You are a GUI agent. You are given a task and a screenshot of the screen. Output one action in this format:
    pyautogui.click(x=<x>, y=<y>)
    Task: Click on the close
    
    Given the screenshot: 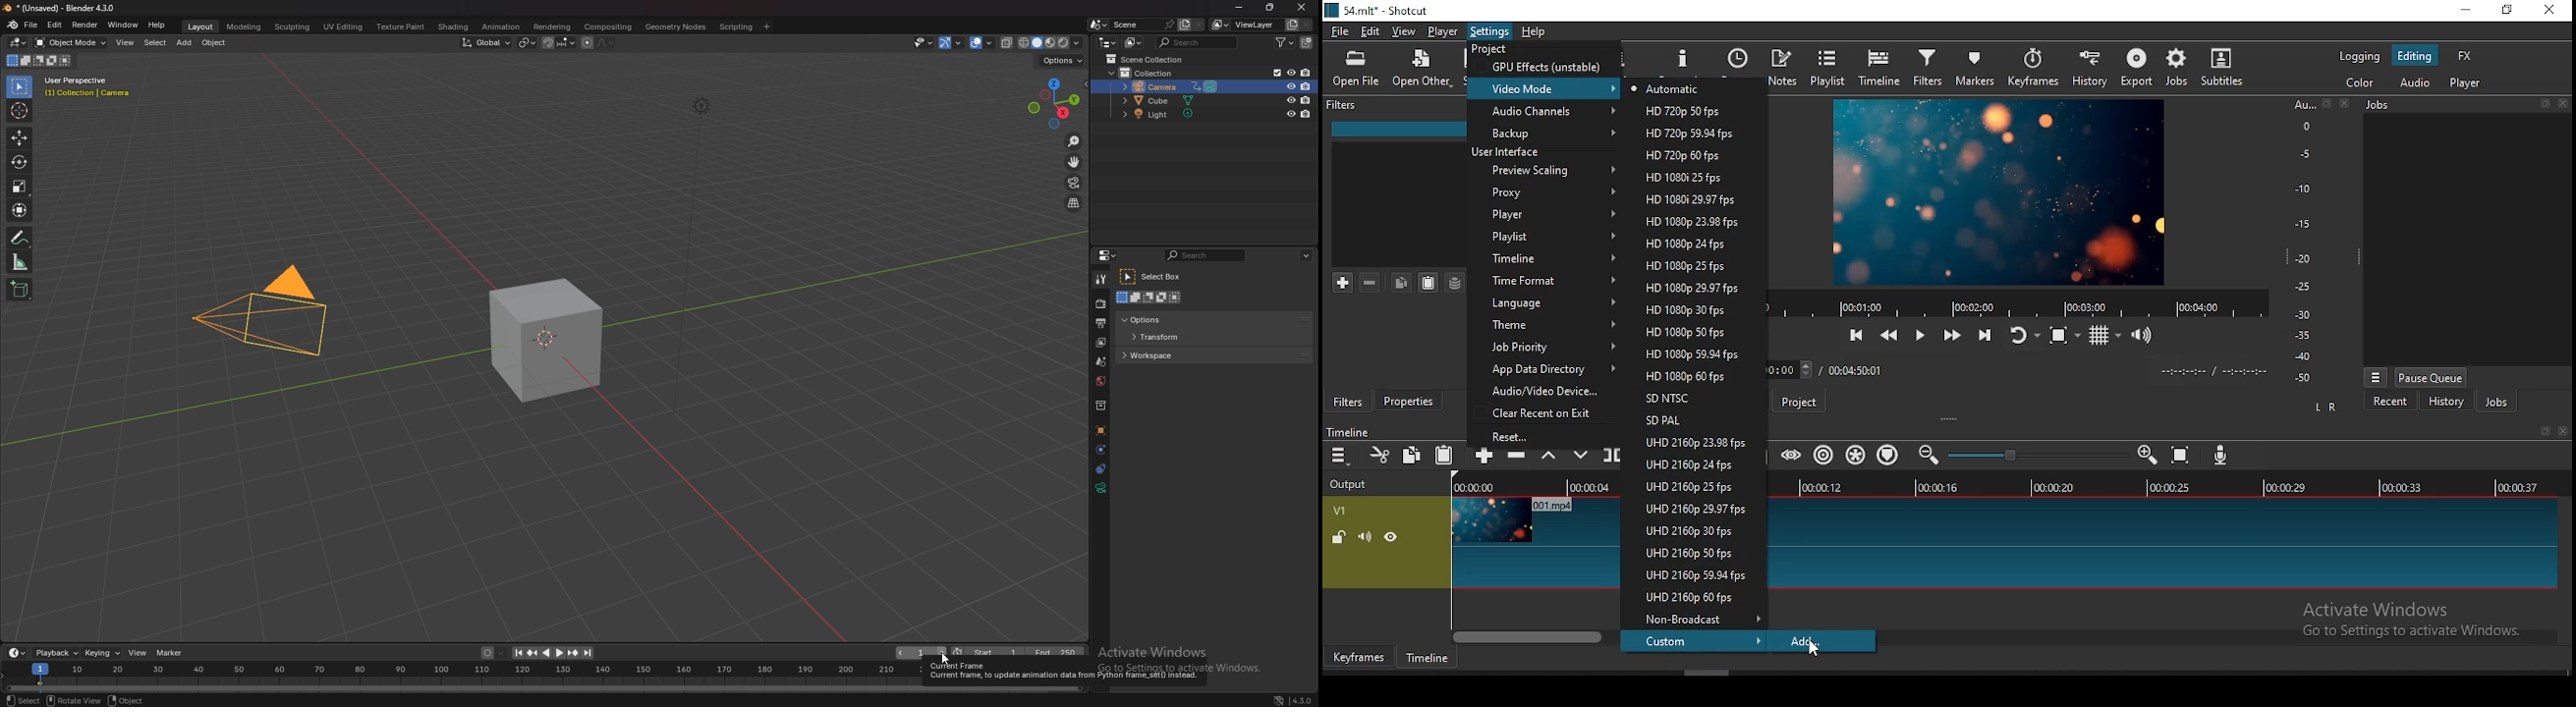 What is the action you would take?
    pyautogui.click(x=2566, y=431)
    